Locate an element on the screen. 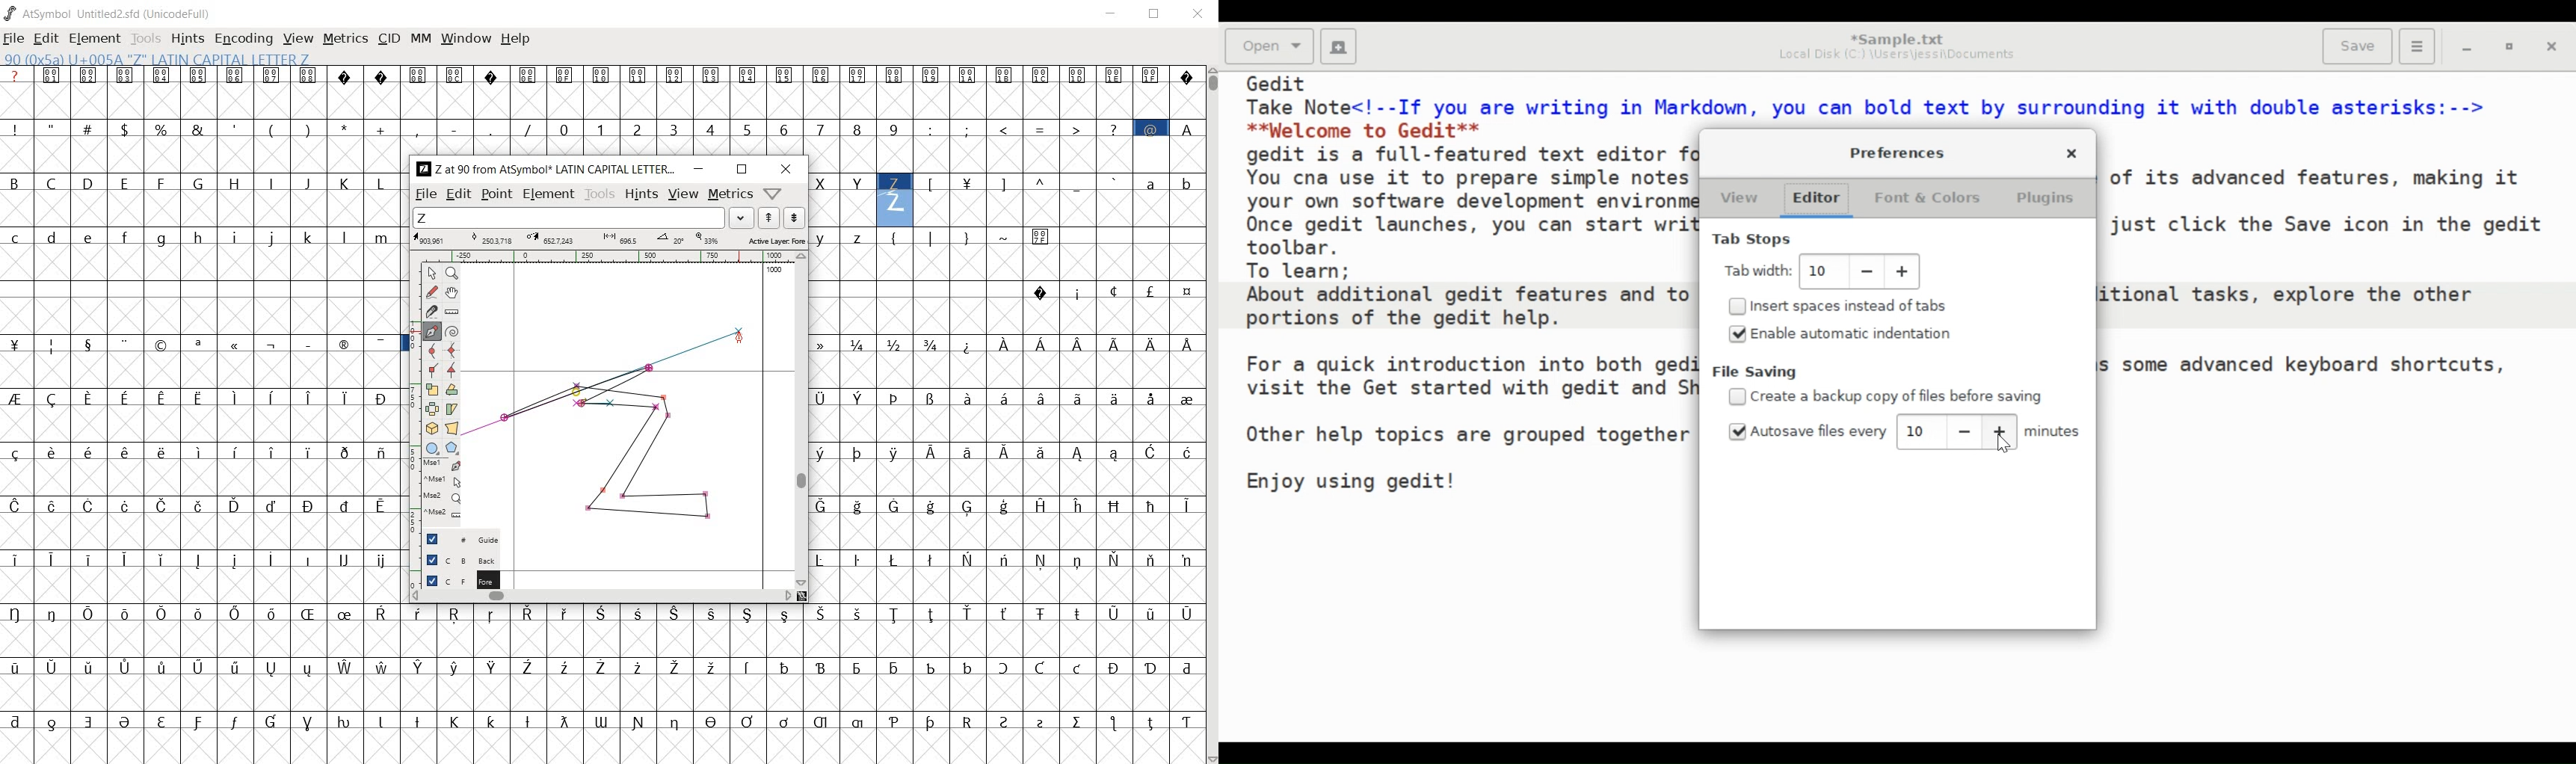  POINTER is located at coordinates (431, 274).